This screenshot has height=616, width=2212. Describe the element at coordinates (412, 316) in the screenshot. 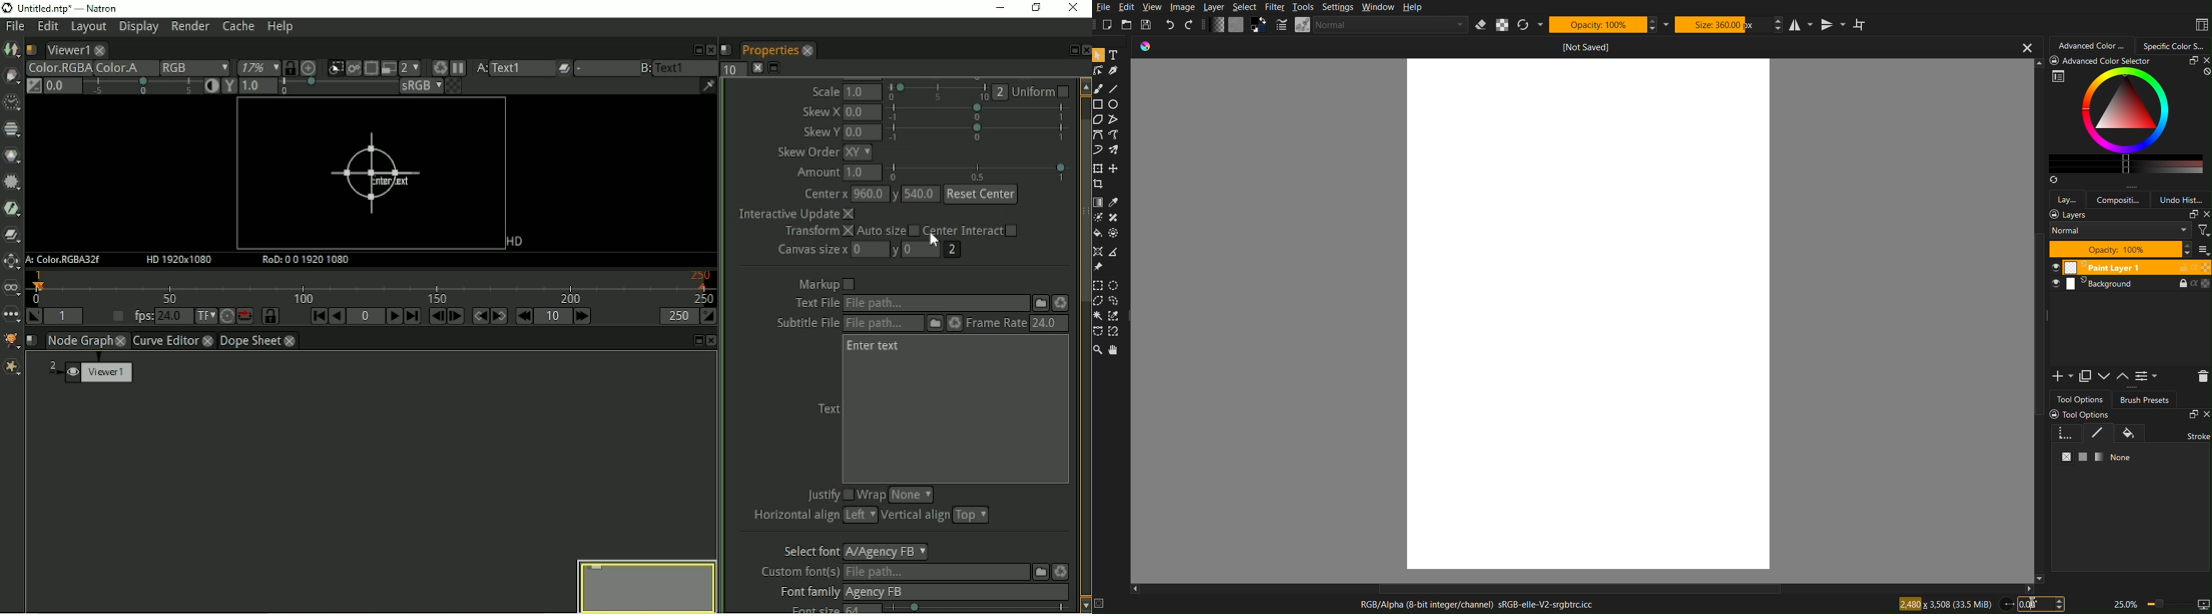

I see `Last frame` at that location.